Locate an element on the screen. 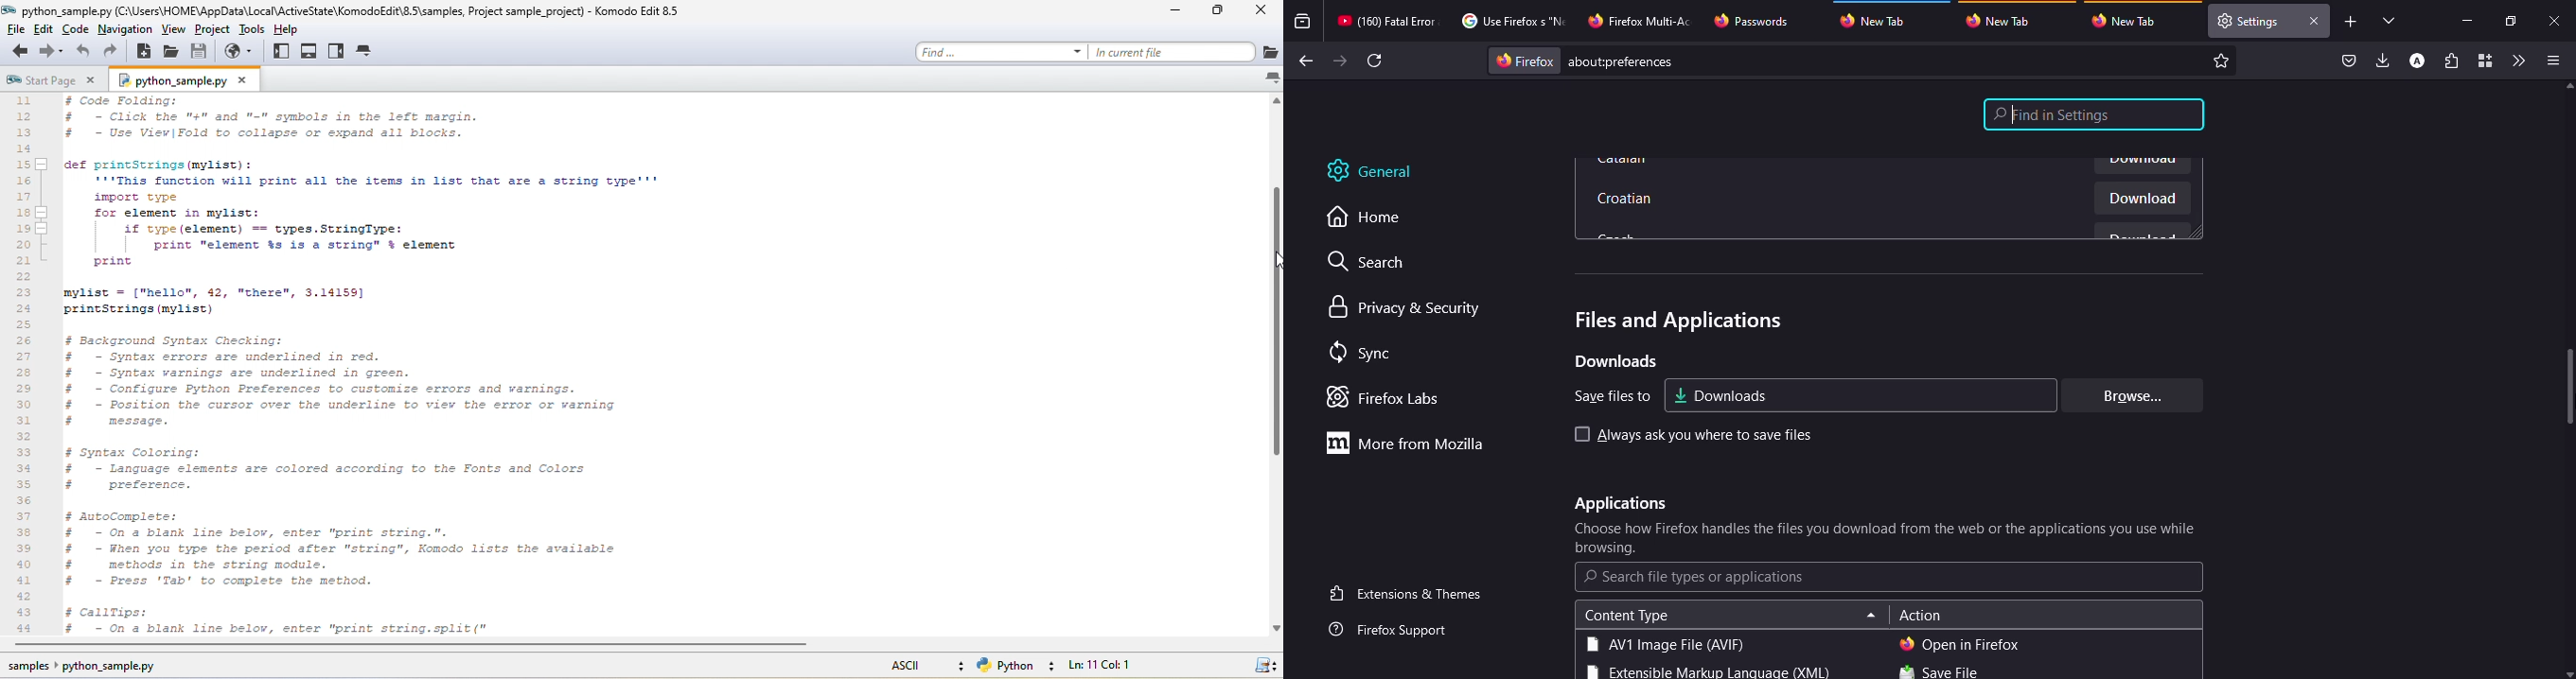 The image size is (2576, 700). general is located at coordinates (1383, 171).